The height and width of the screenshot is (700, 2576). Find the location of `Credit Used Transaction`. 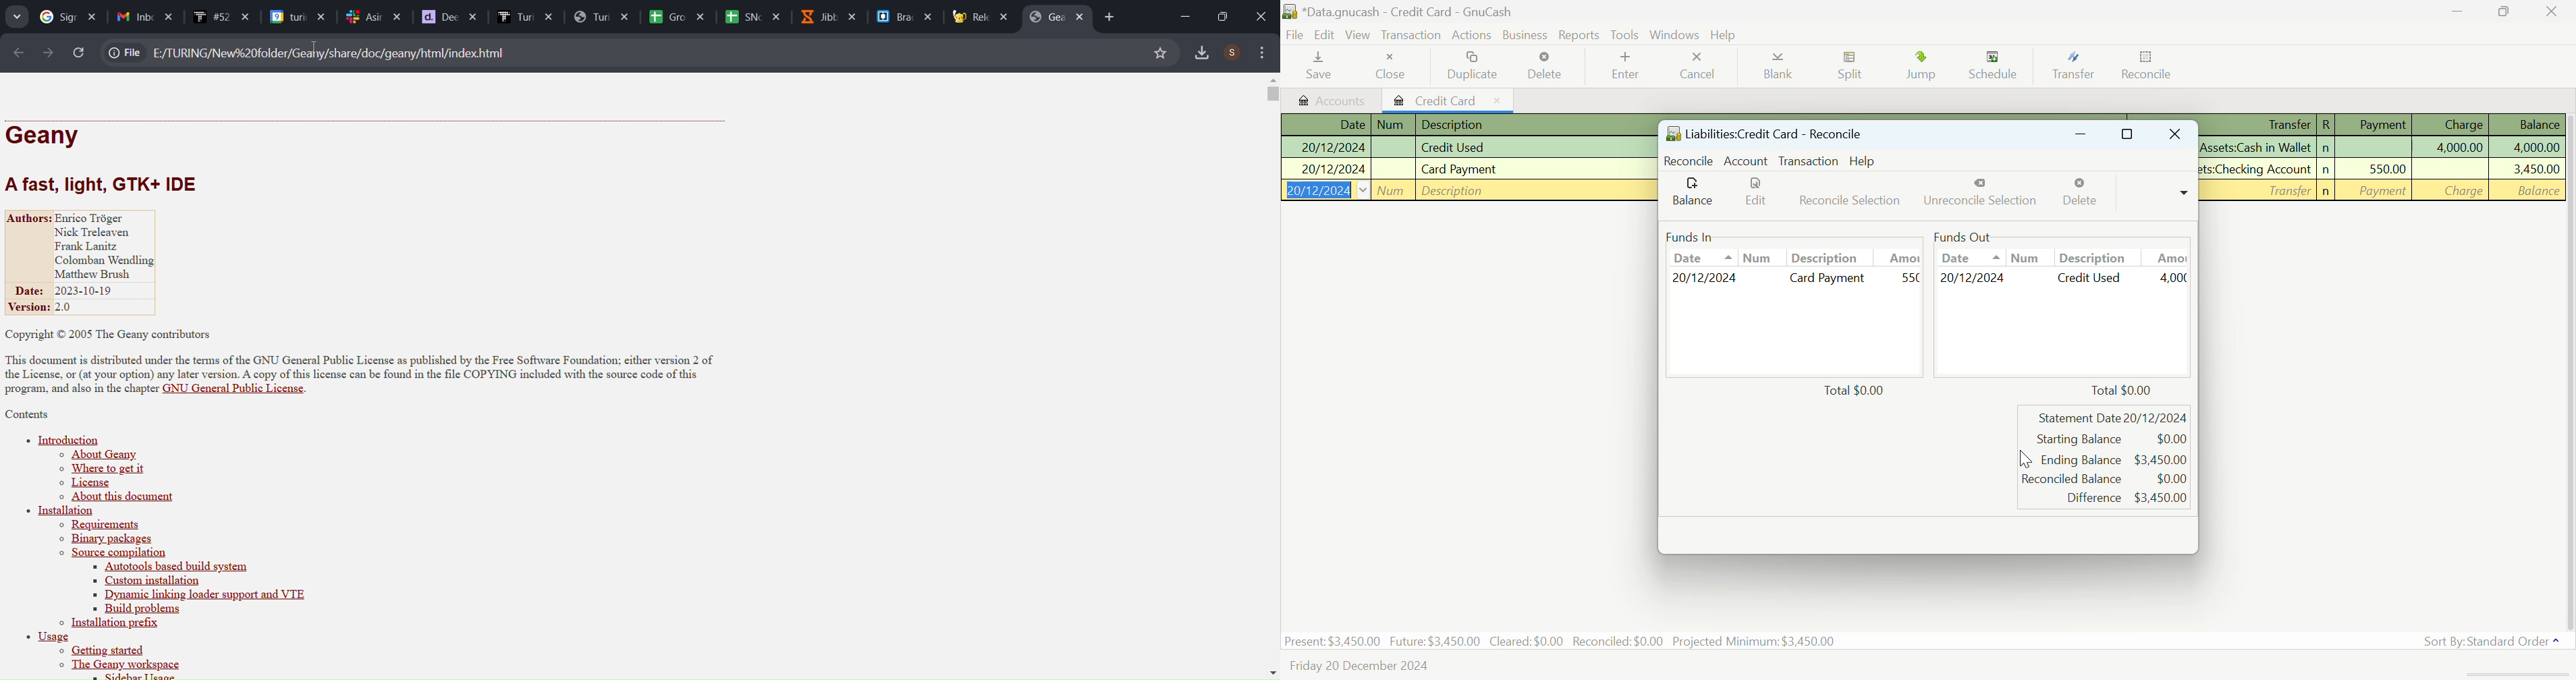

Credit Used Transaction is located at coordinates (1465, 147).